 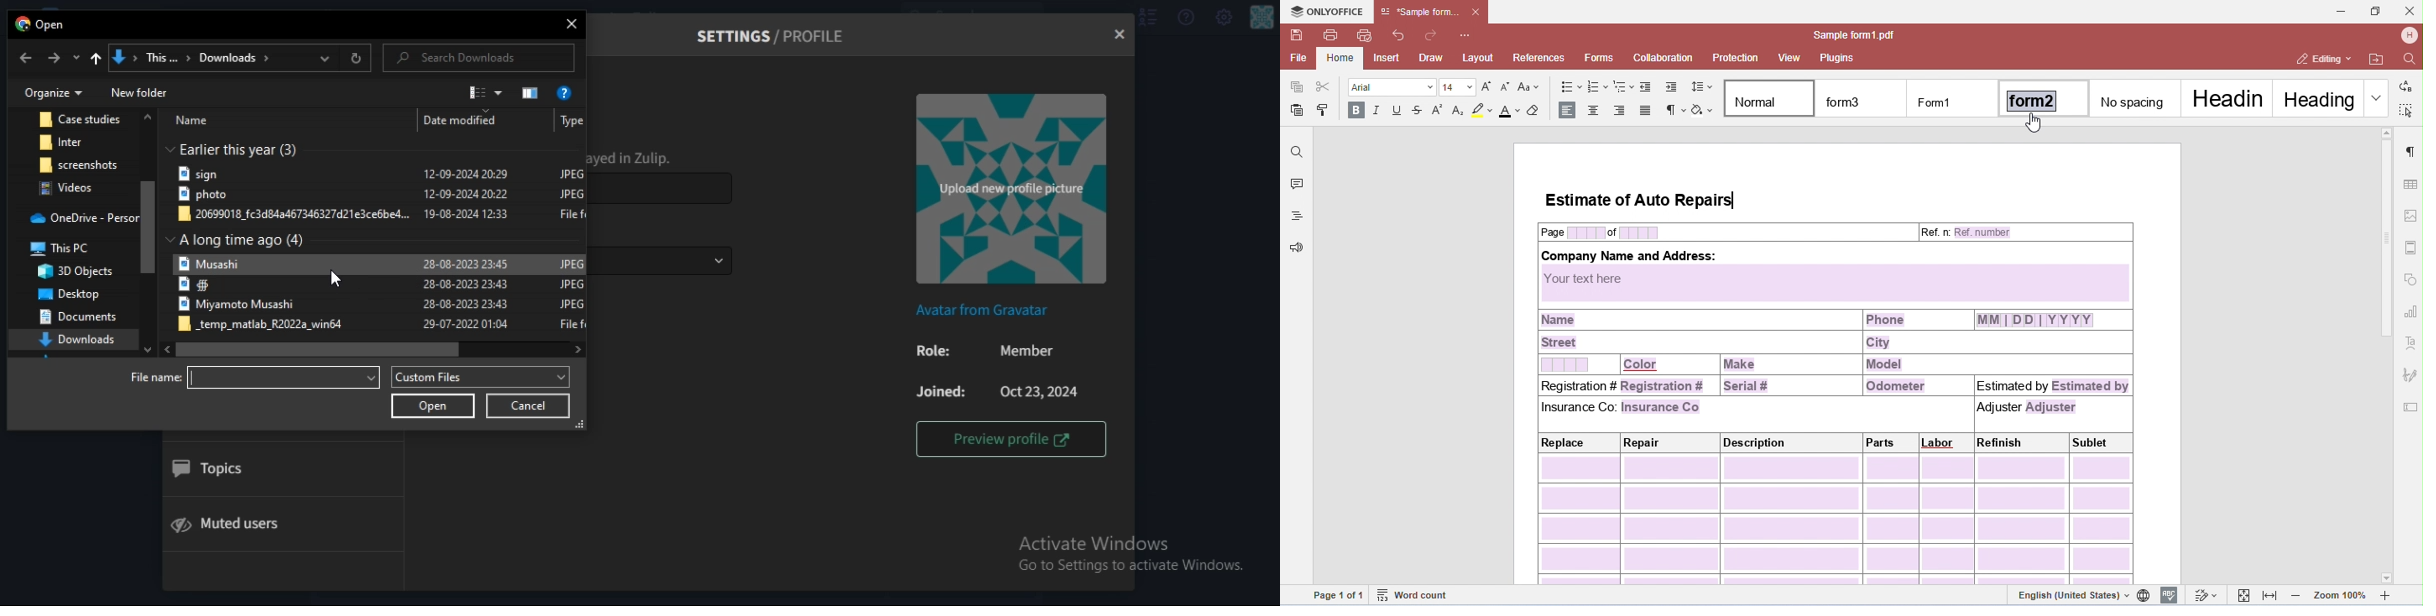 What do you see at coordinates (148, 118) in the screenshot?
I see `scroll up` at bounding box center [148, 118].